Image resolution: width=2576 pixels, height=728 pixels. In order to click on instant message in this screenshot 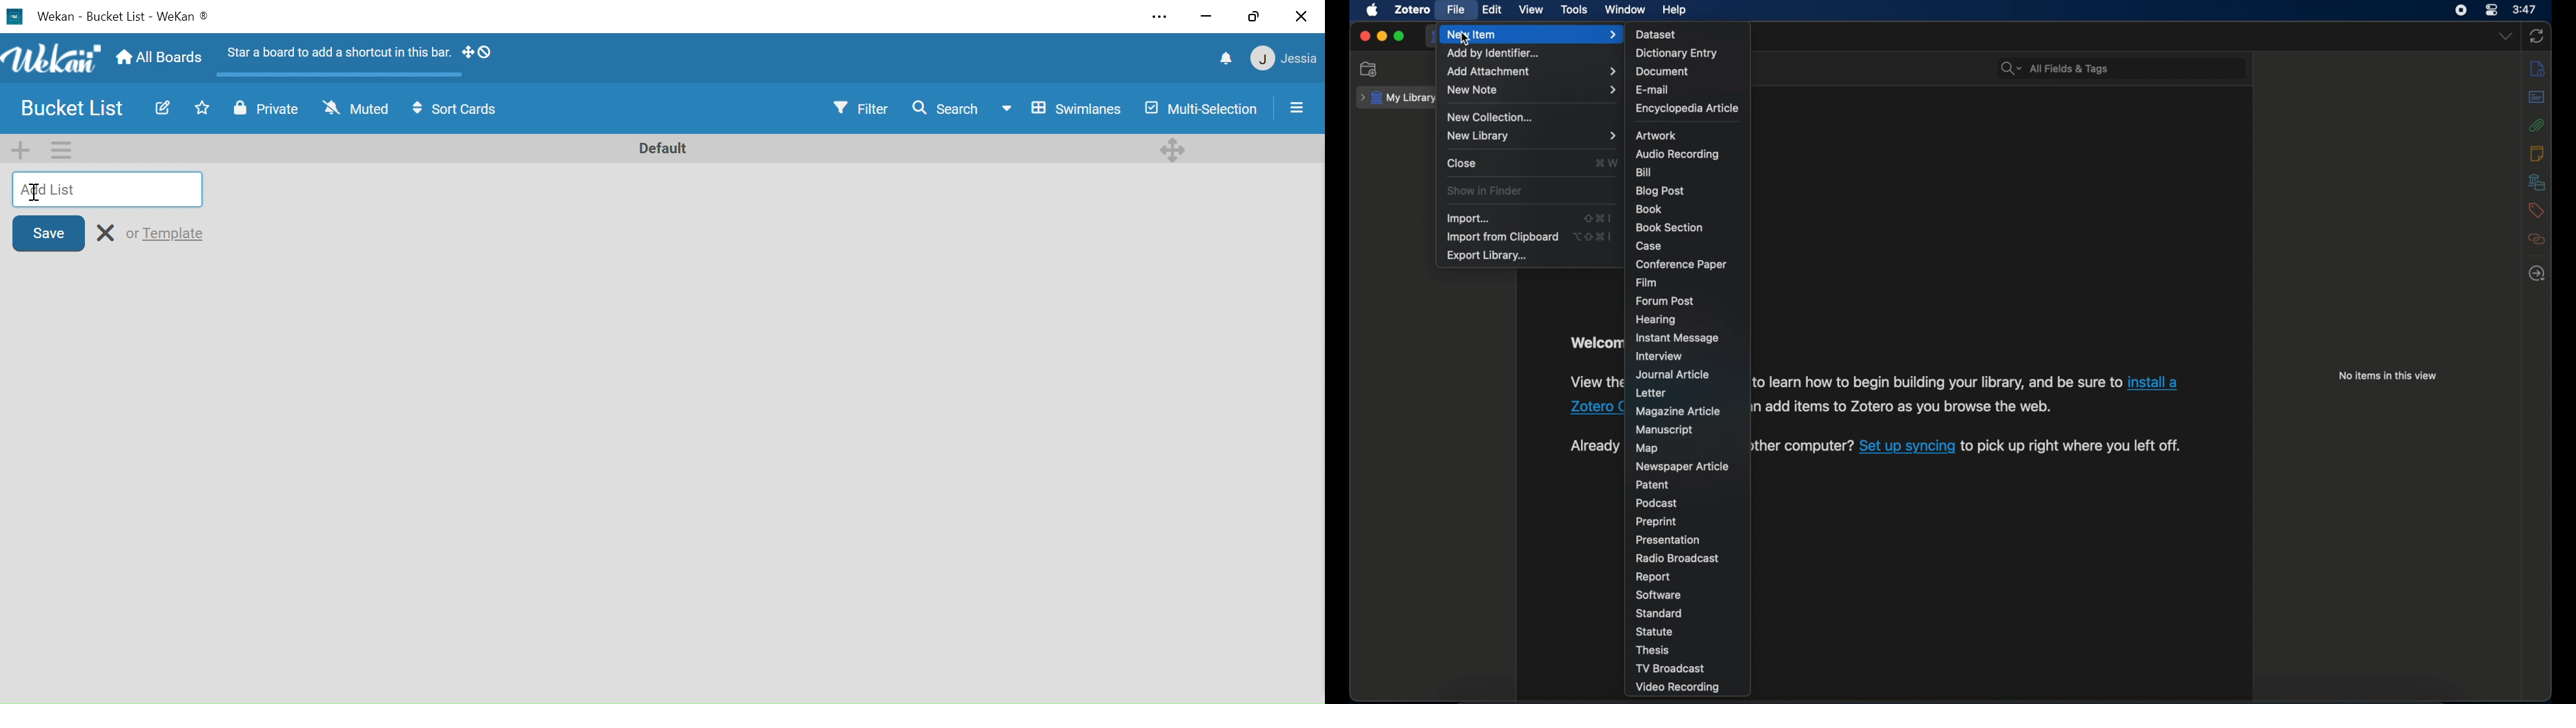, I will do `click(1677, 338)`.